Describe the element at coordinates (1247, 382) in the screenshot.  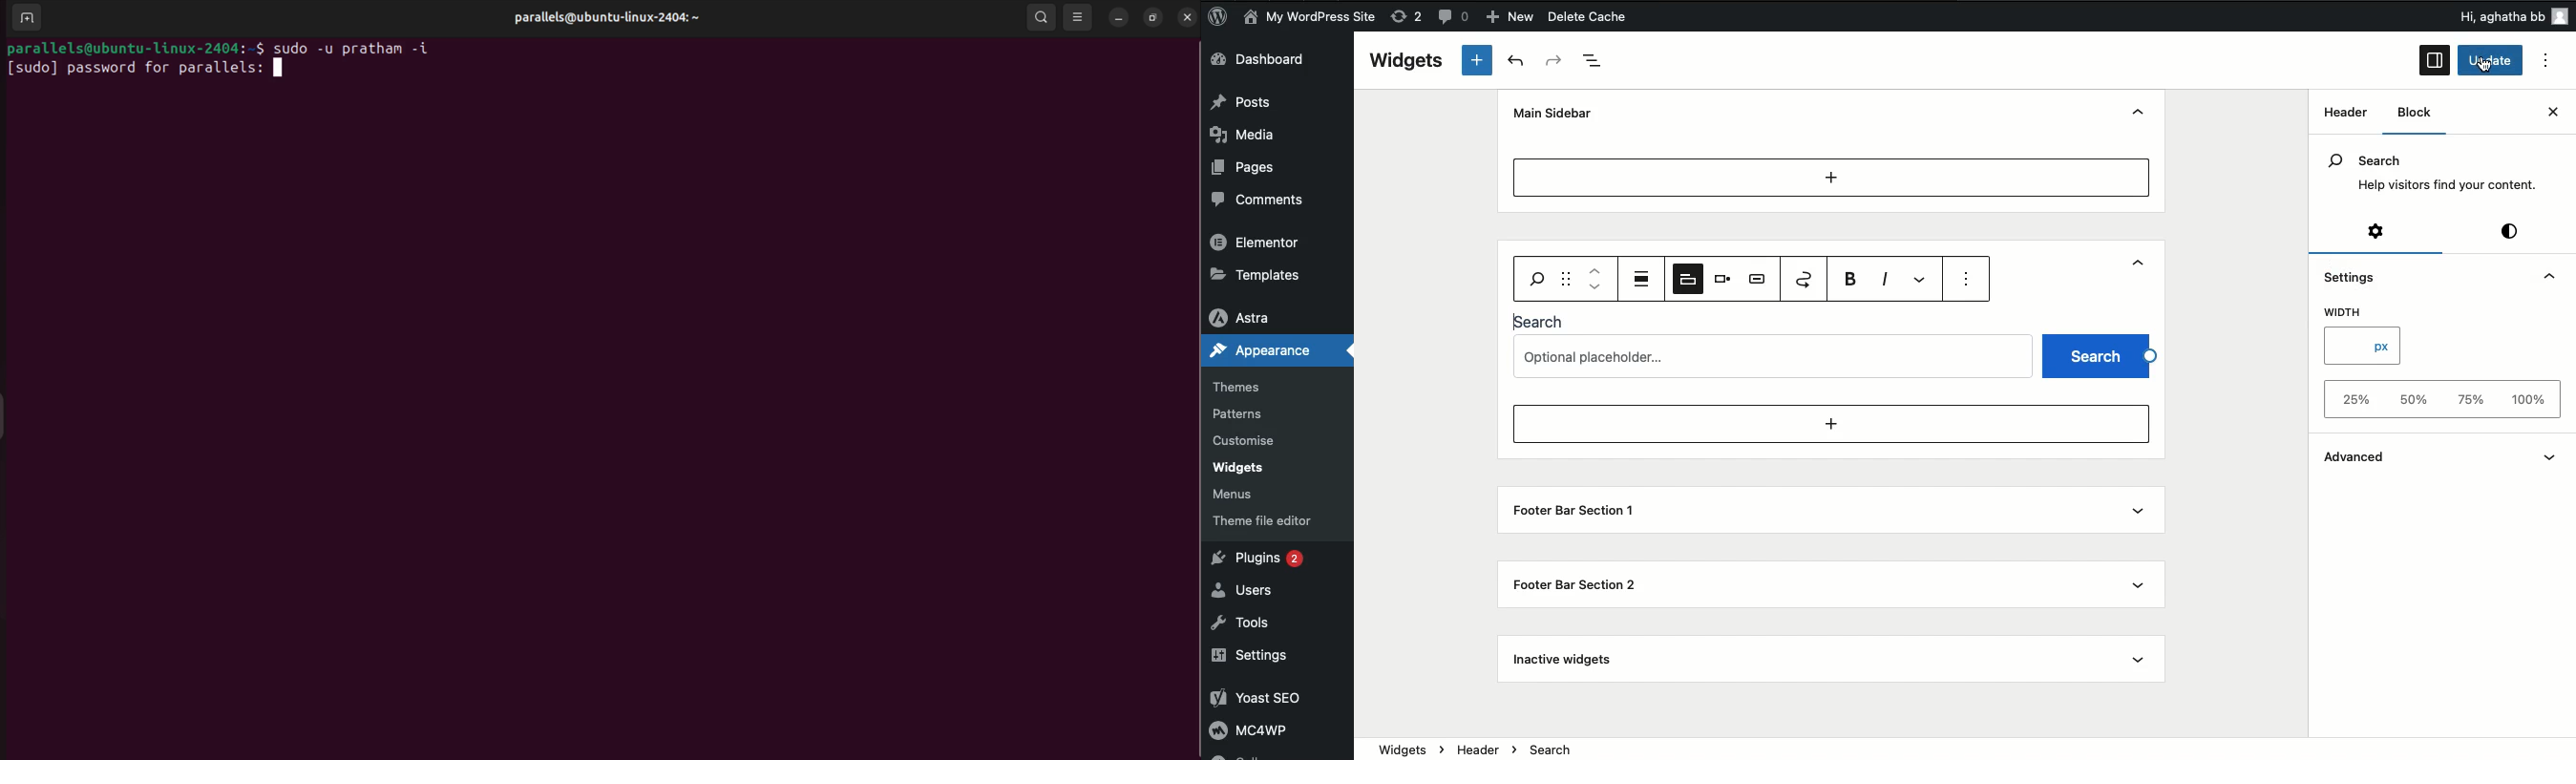
I see `Themes` at that location.